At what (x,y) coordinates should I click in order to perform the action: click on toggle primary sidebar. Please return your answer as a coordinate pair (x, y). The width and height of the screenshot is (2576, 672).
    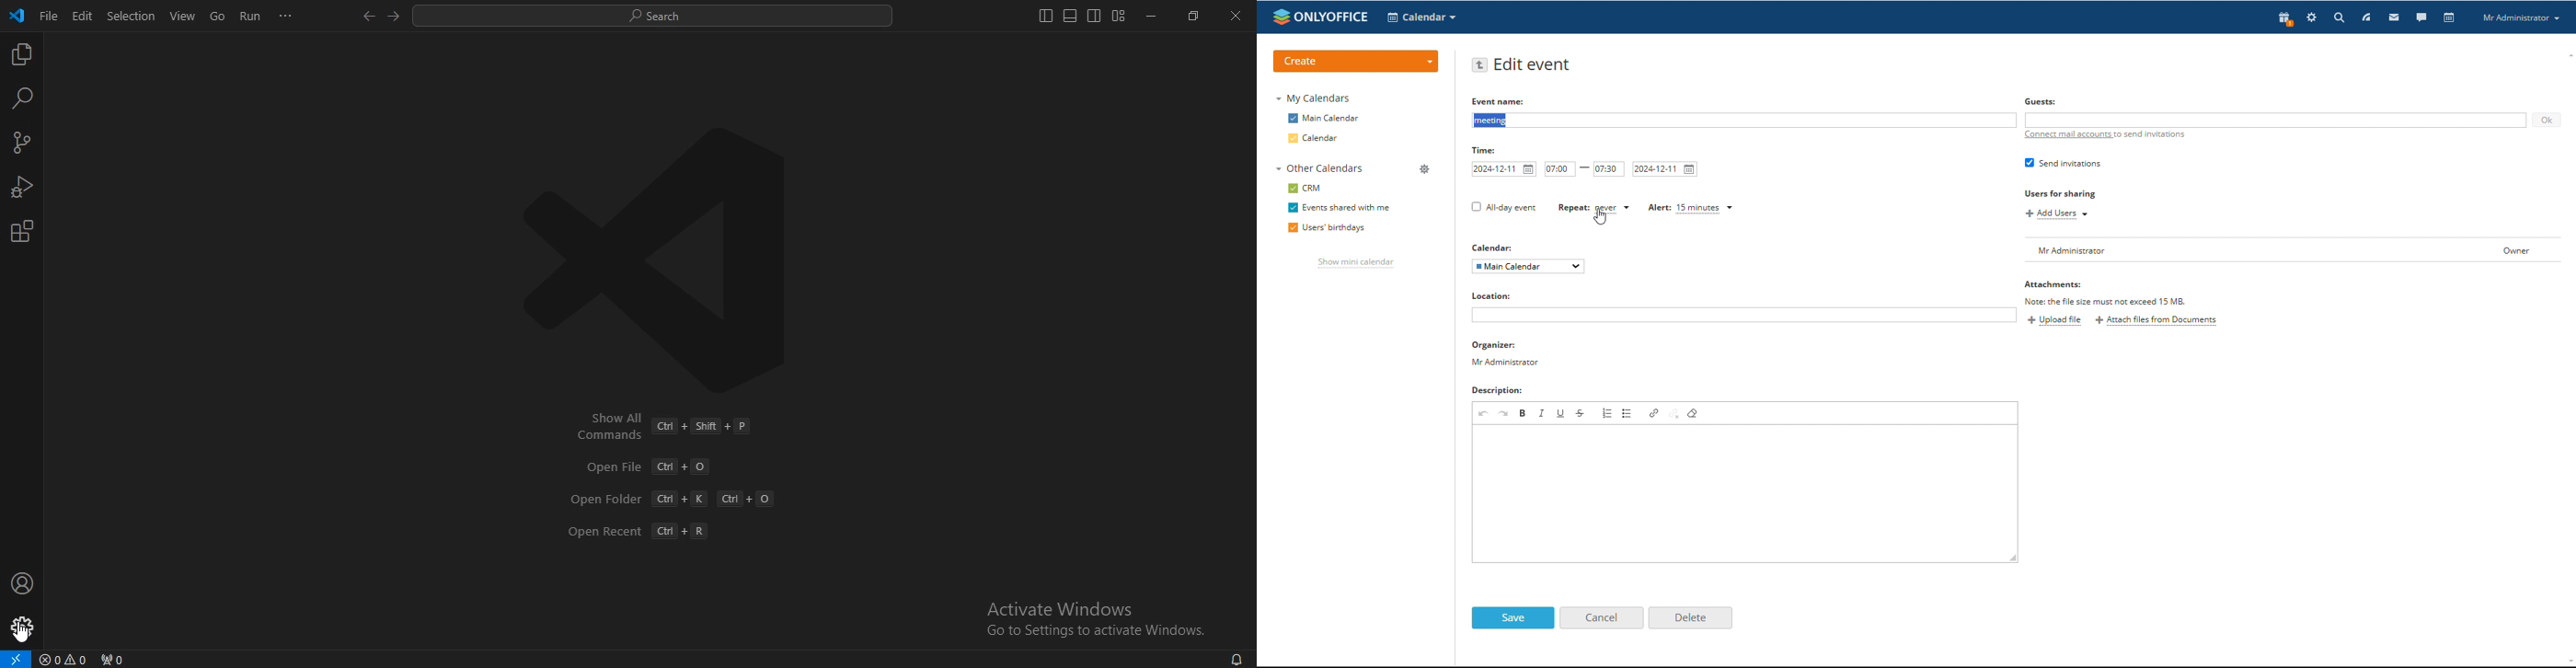
    Looking at the image, I should click on (1046, 16).